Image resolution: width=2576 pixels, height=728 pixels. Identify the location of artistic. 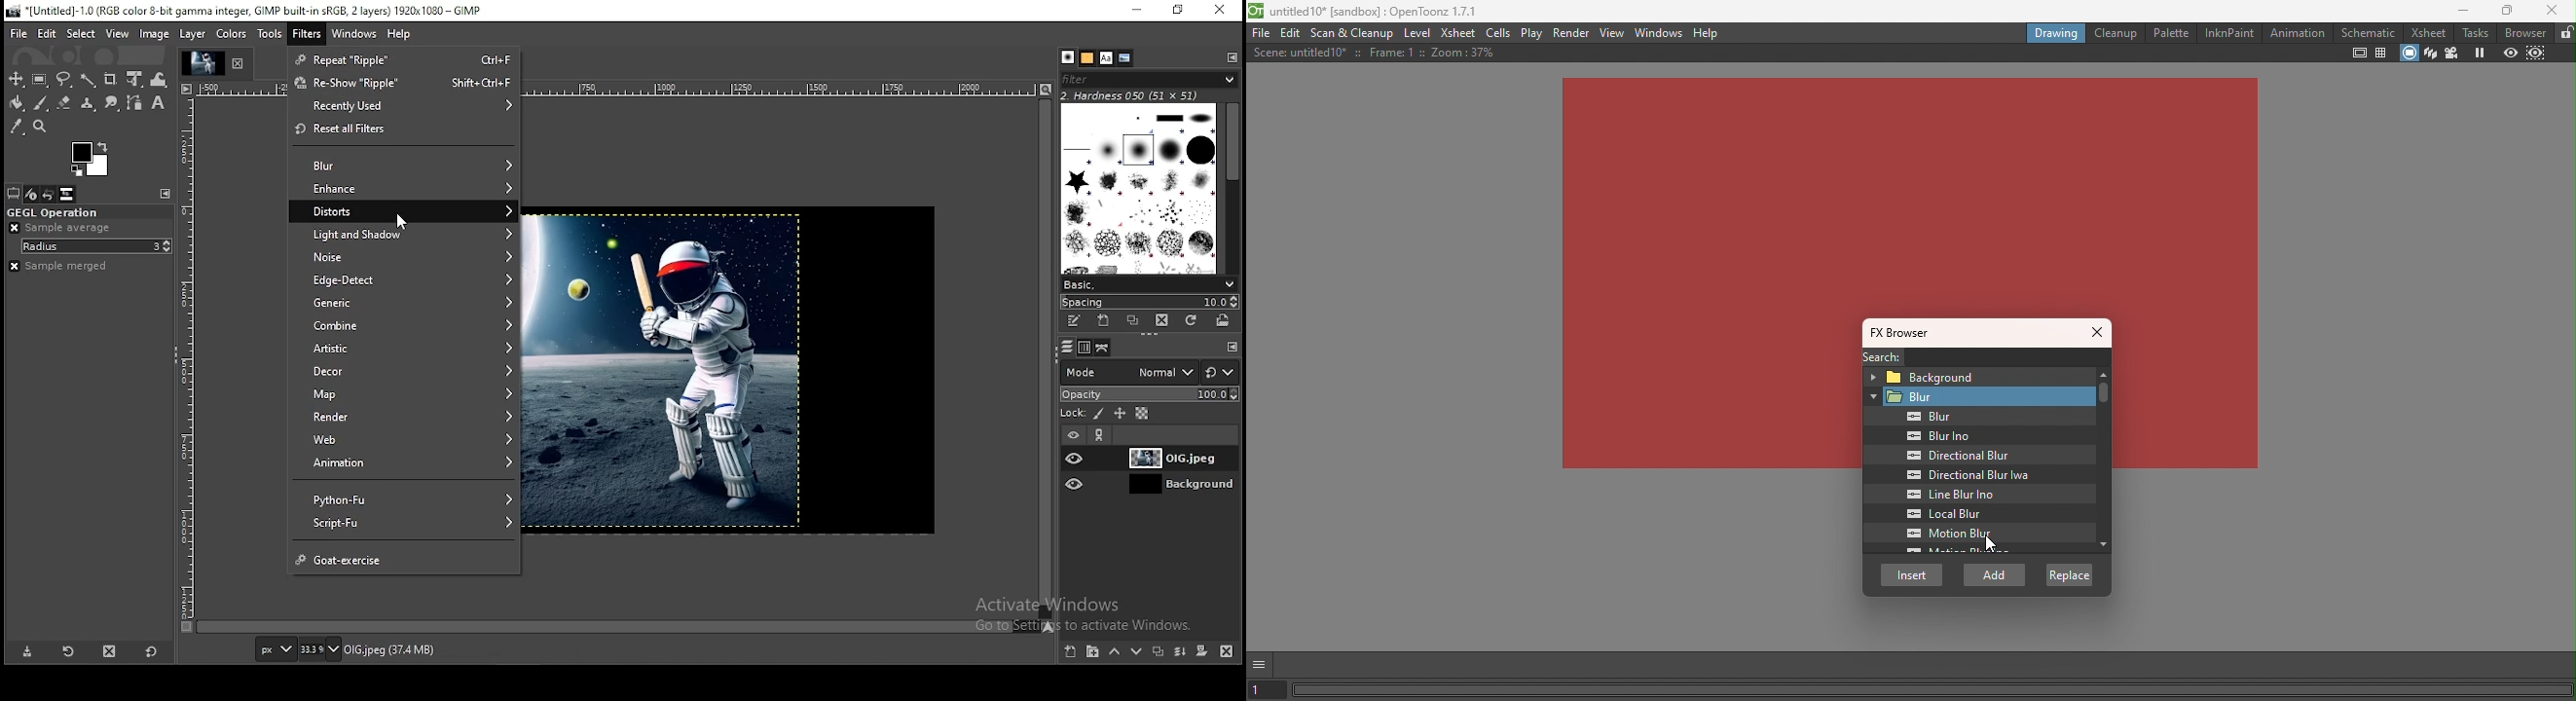
(412, 349).